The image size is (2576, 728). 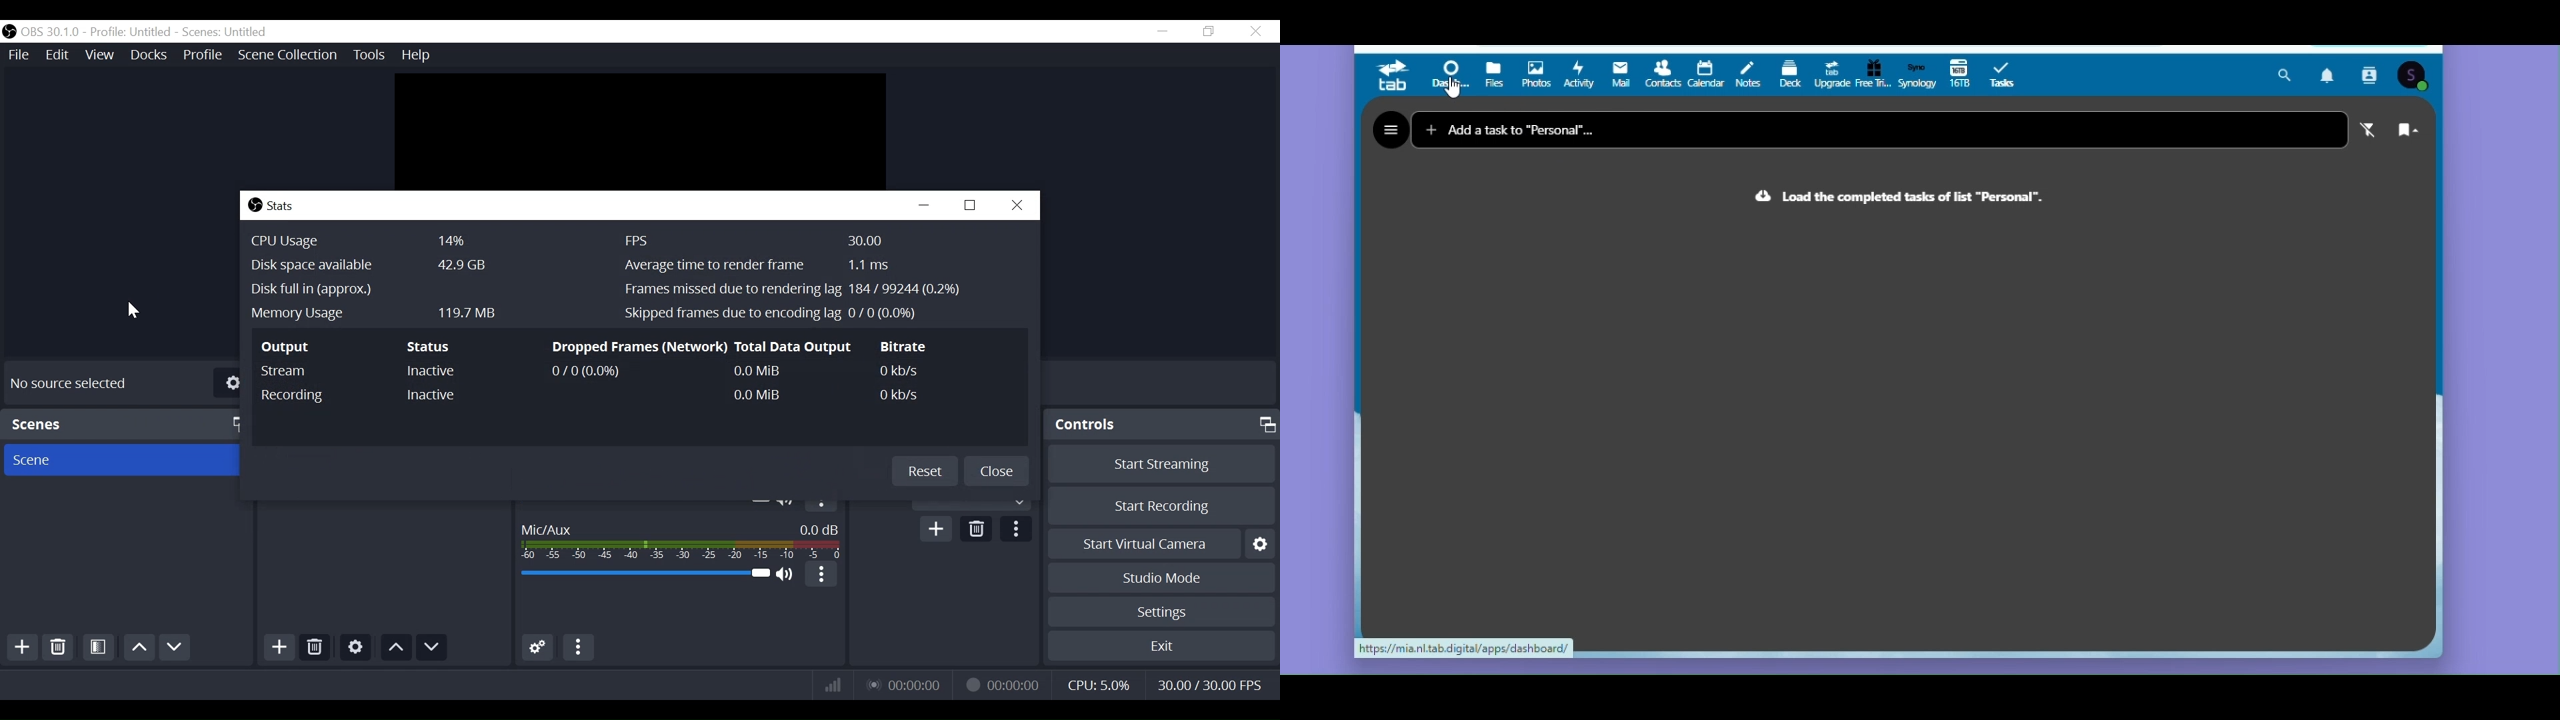 I want to click on Start Virtual Camera, so click(x=1160, y=546).